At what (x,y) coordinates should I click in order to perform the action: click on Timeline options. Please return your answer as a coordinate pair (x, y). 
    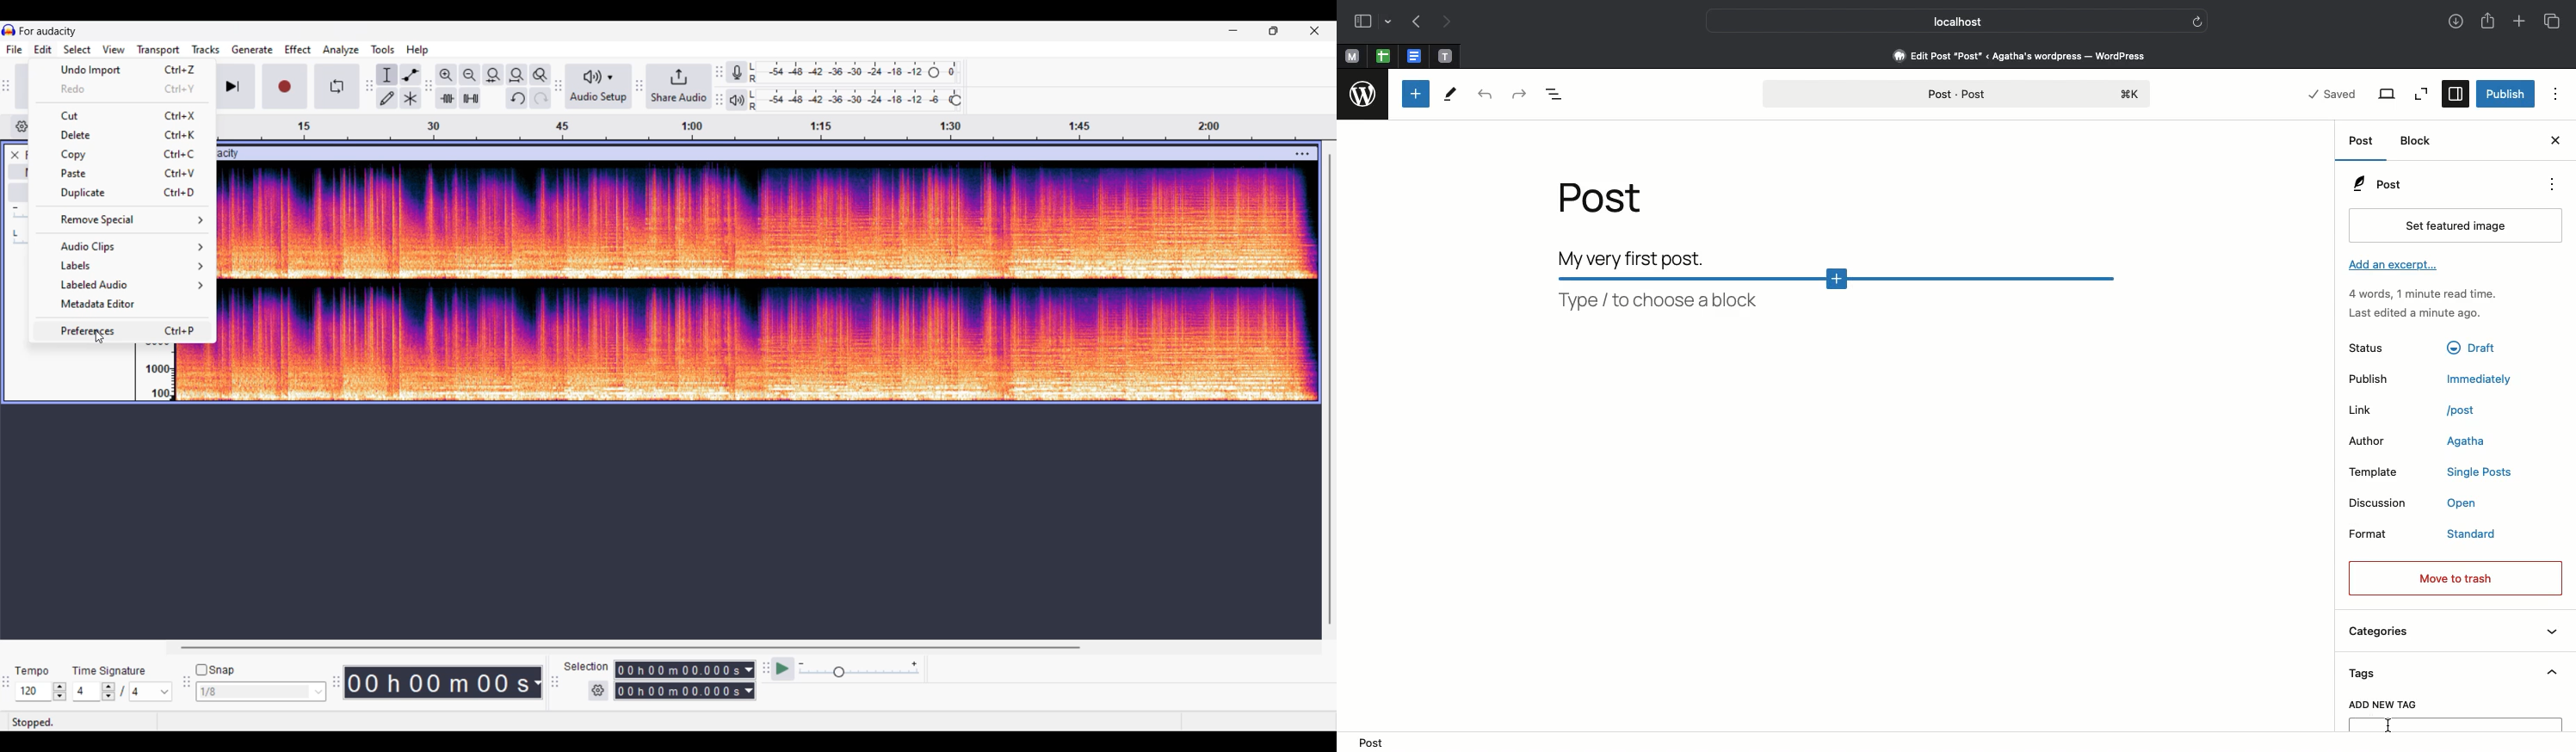
    Looking at the image, I should click on (23, 127).